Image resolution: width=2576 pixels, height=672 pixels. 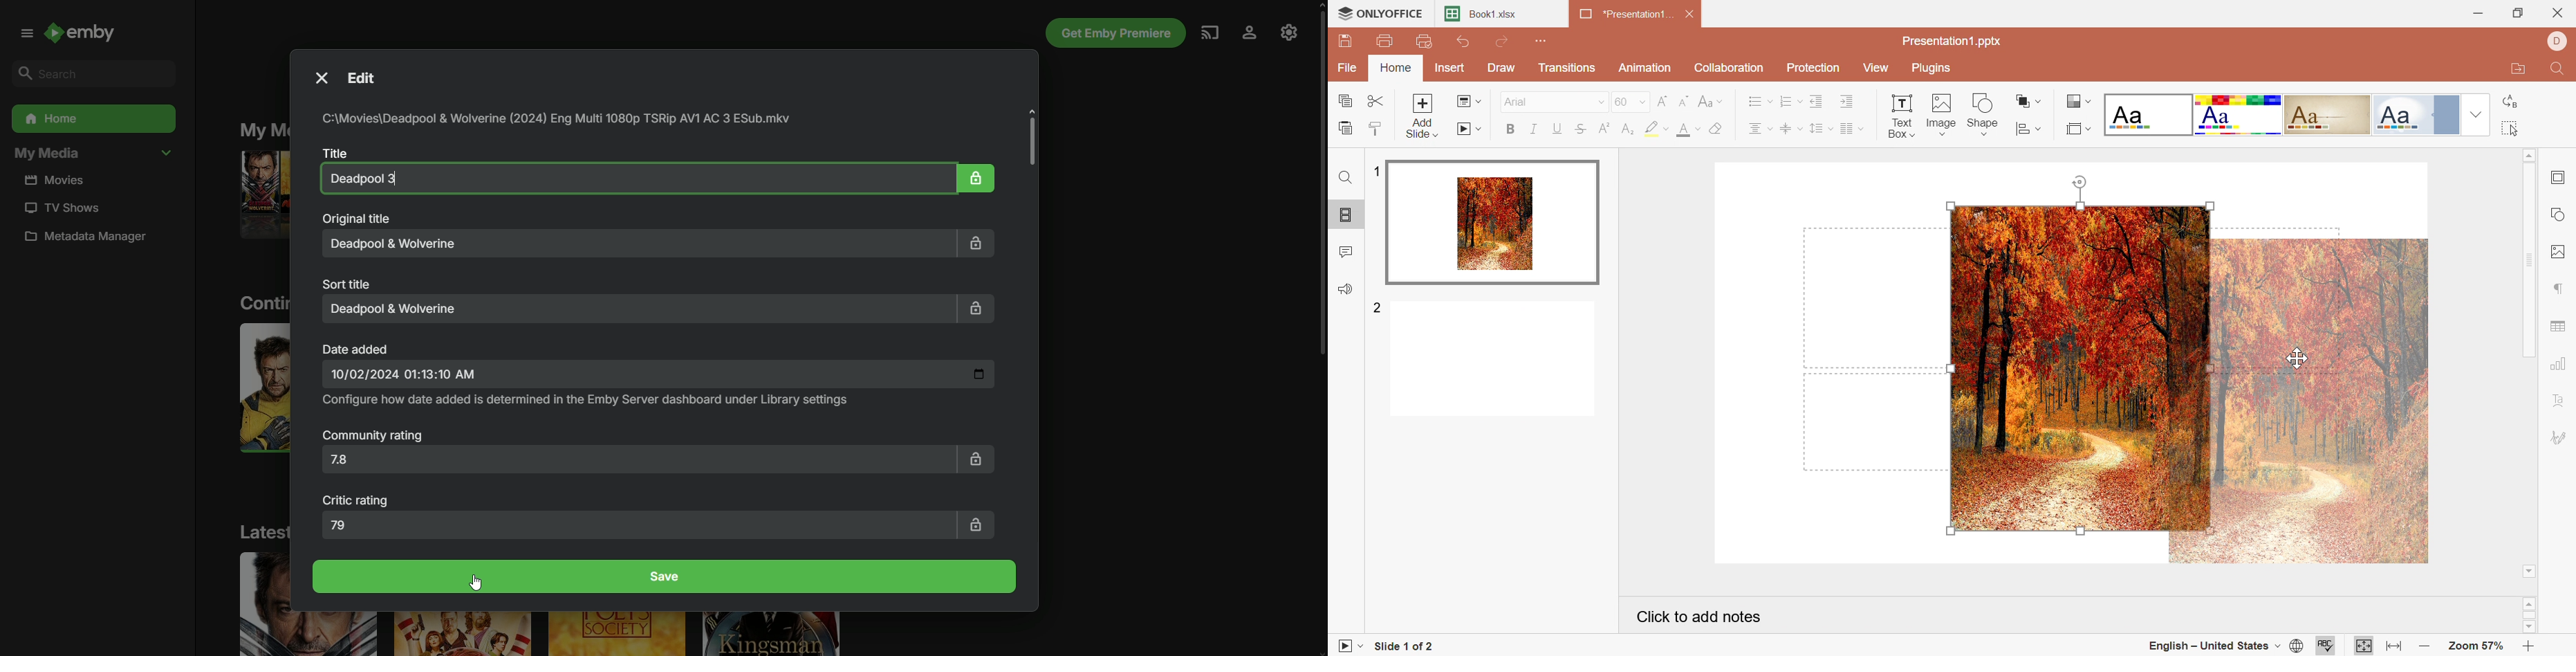 I want to click on Slide 1 of 2, so click(x=1409, y=647).